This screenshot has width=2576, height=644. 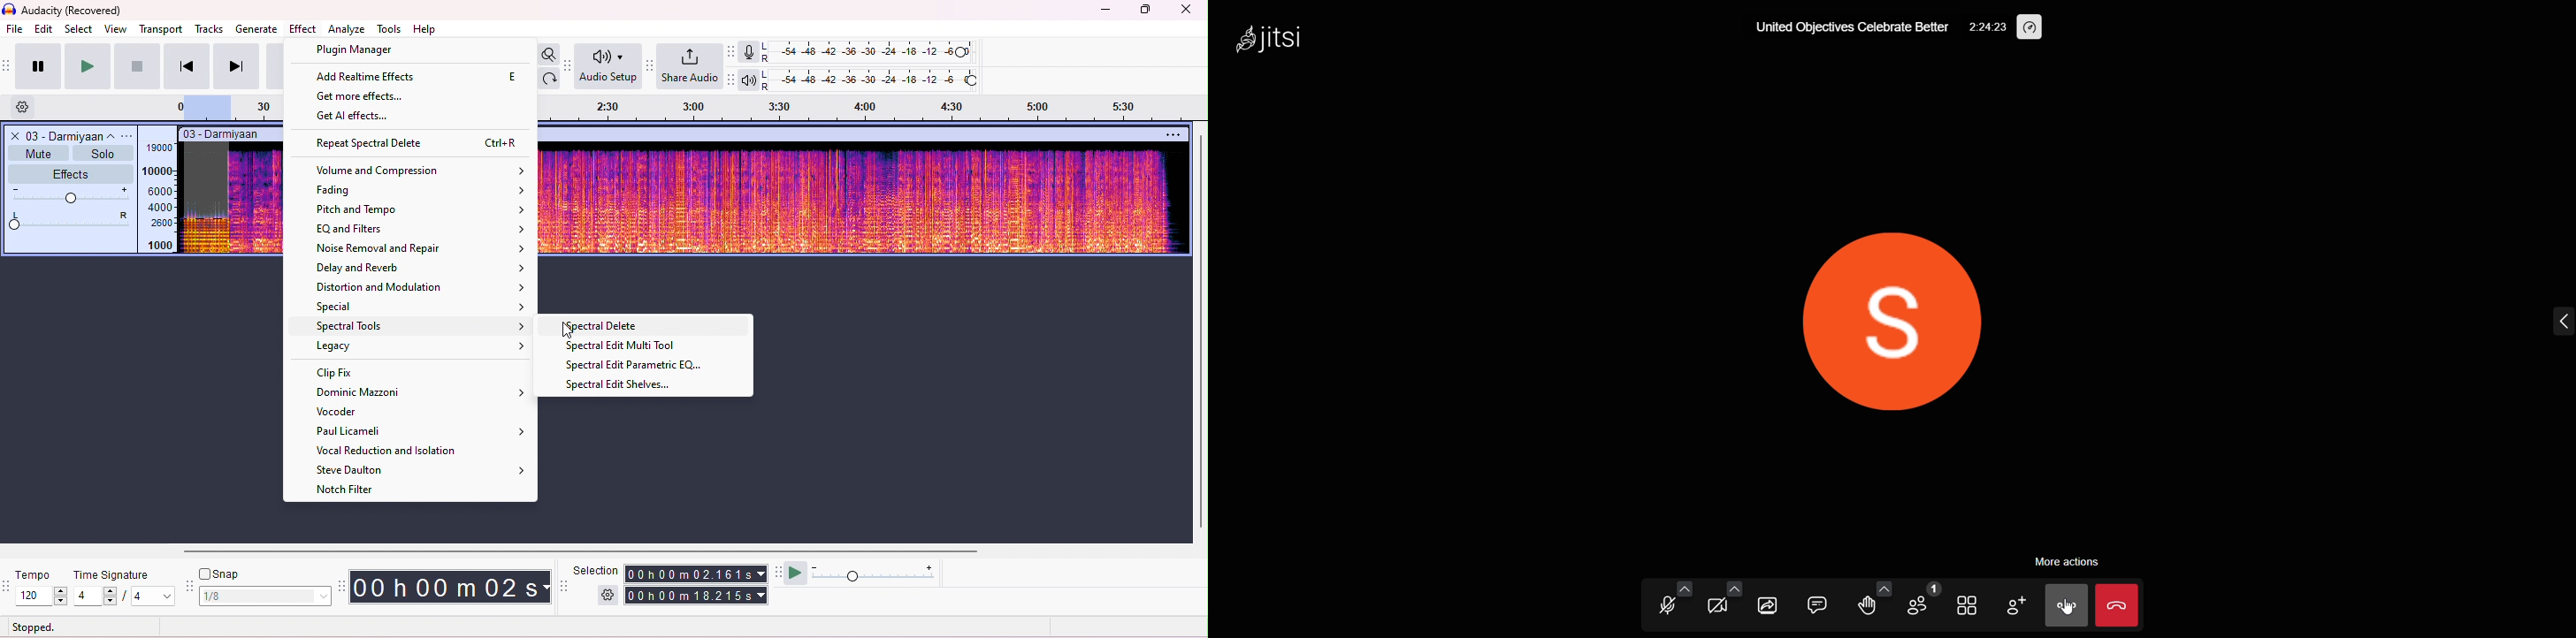 I want to click on get all effects, so click(x=398, y=80).